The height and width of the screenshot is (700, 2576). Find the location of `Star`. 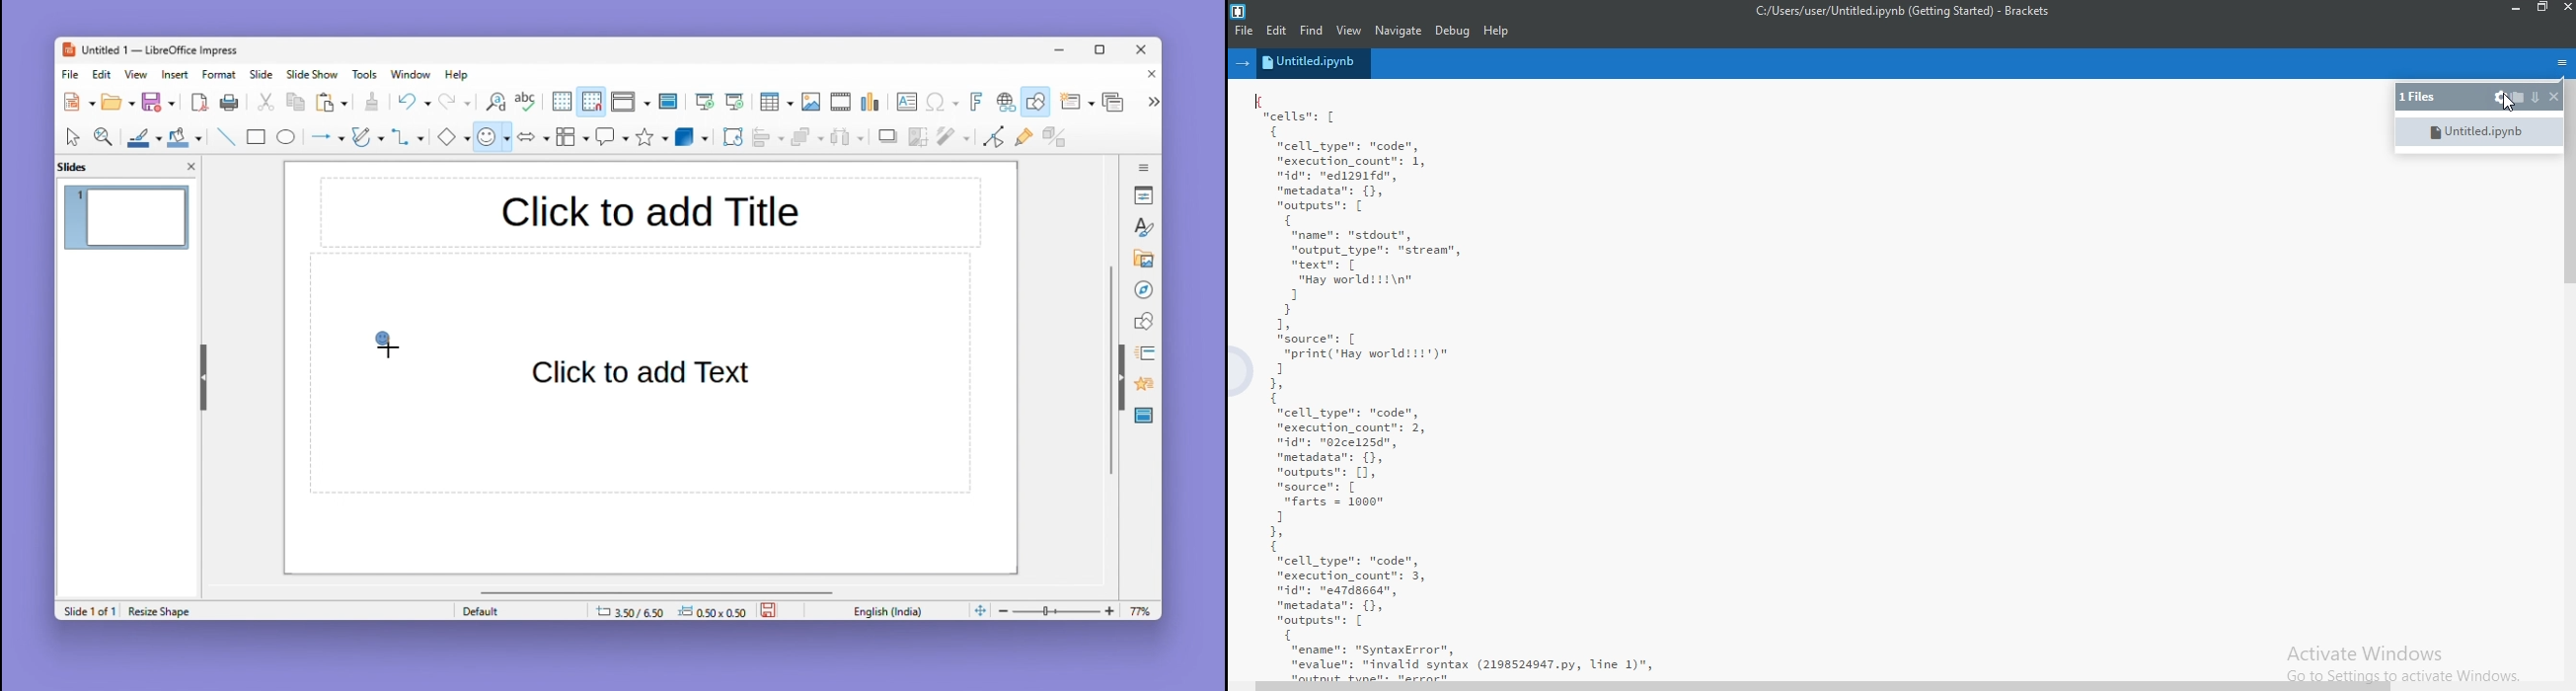

Star is located at coordinates (652, 137).